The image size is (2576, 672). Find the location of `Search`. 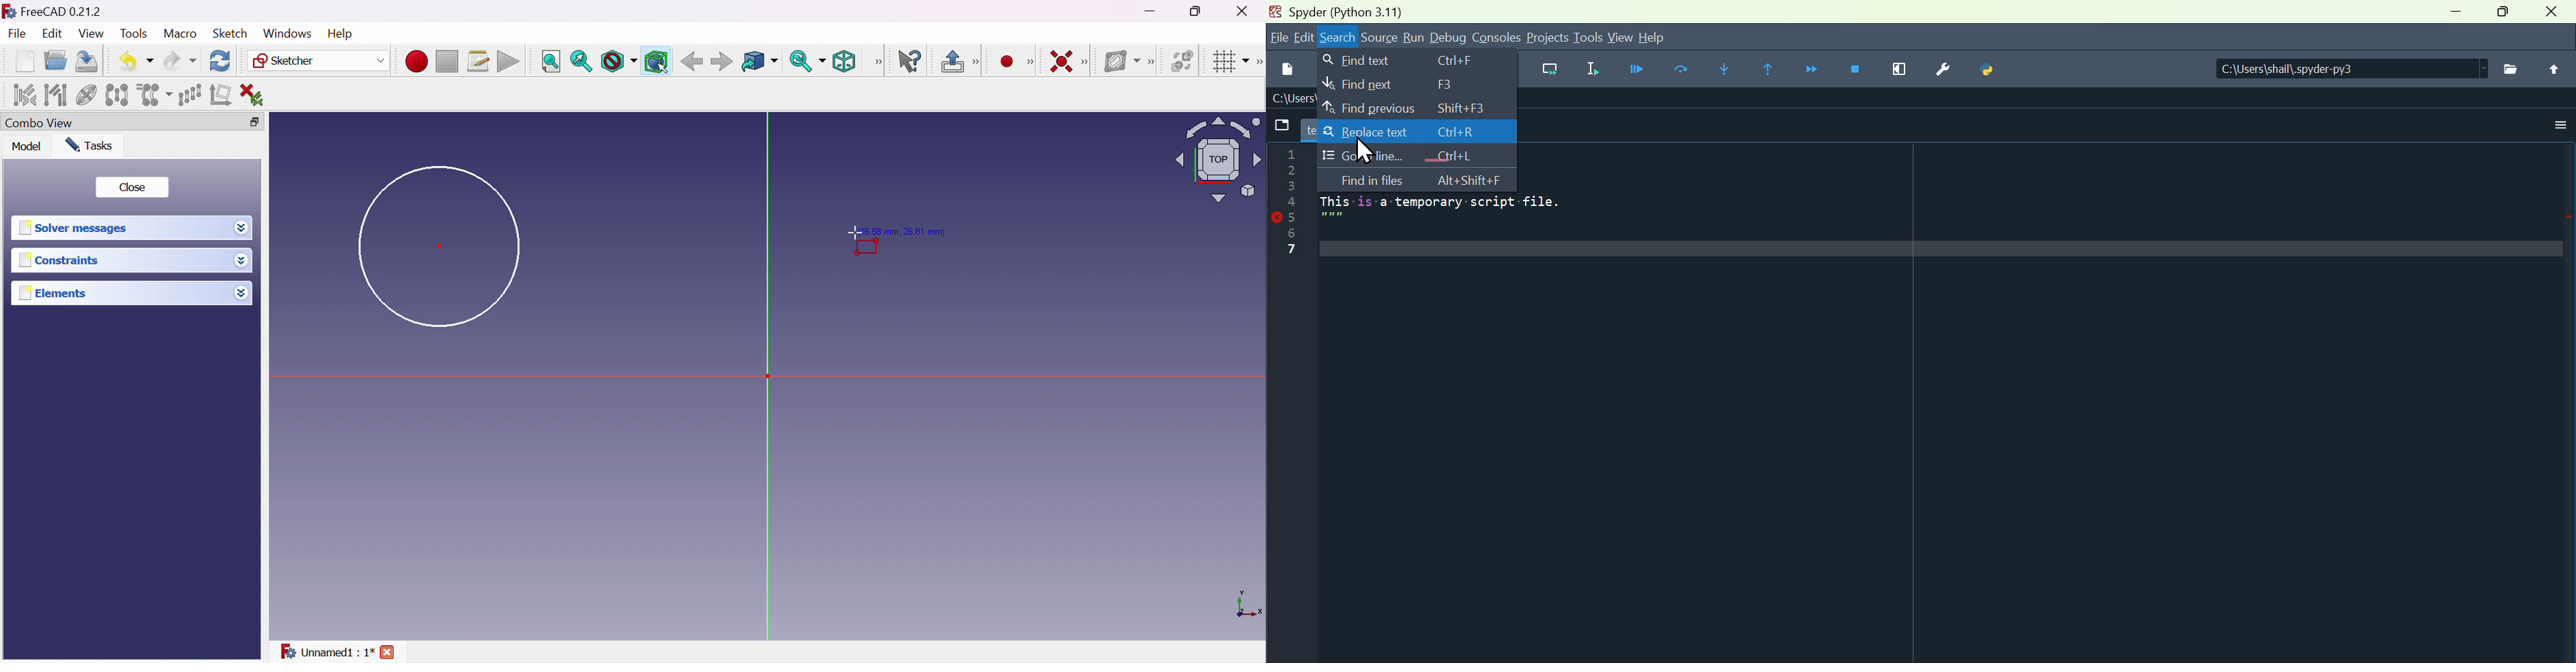

Search is located at coordinates (1337, 38).